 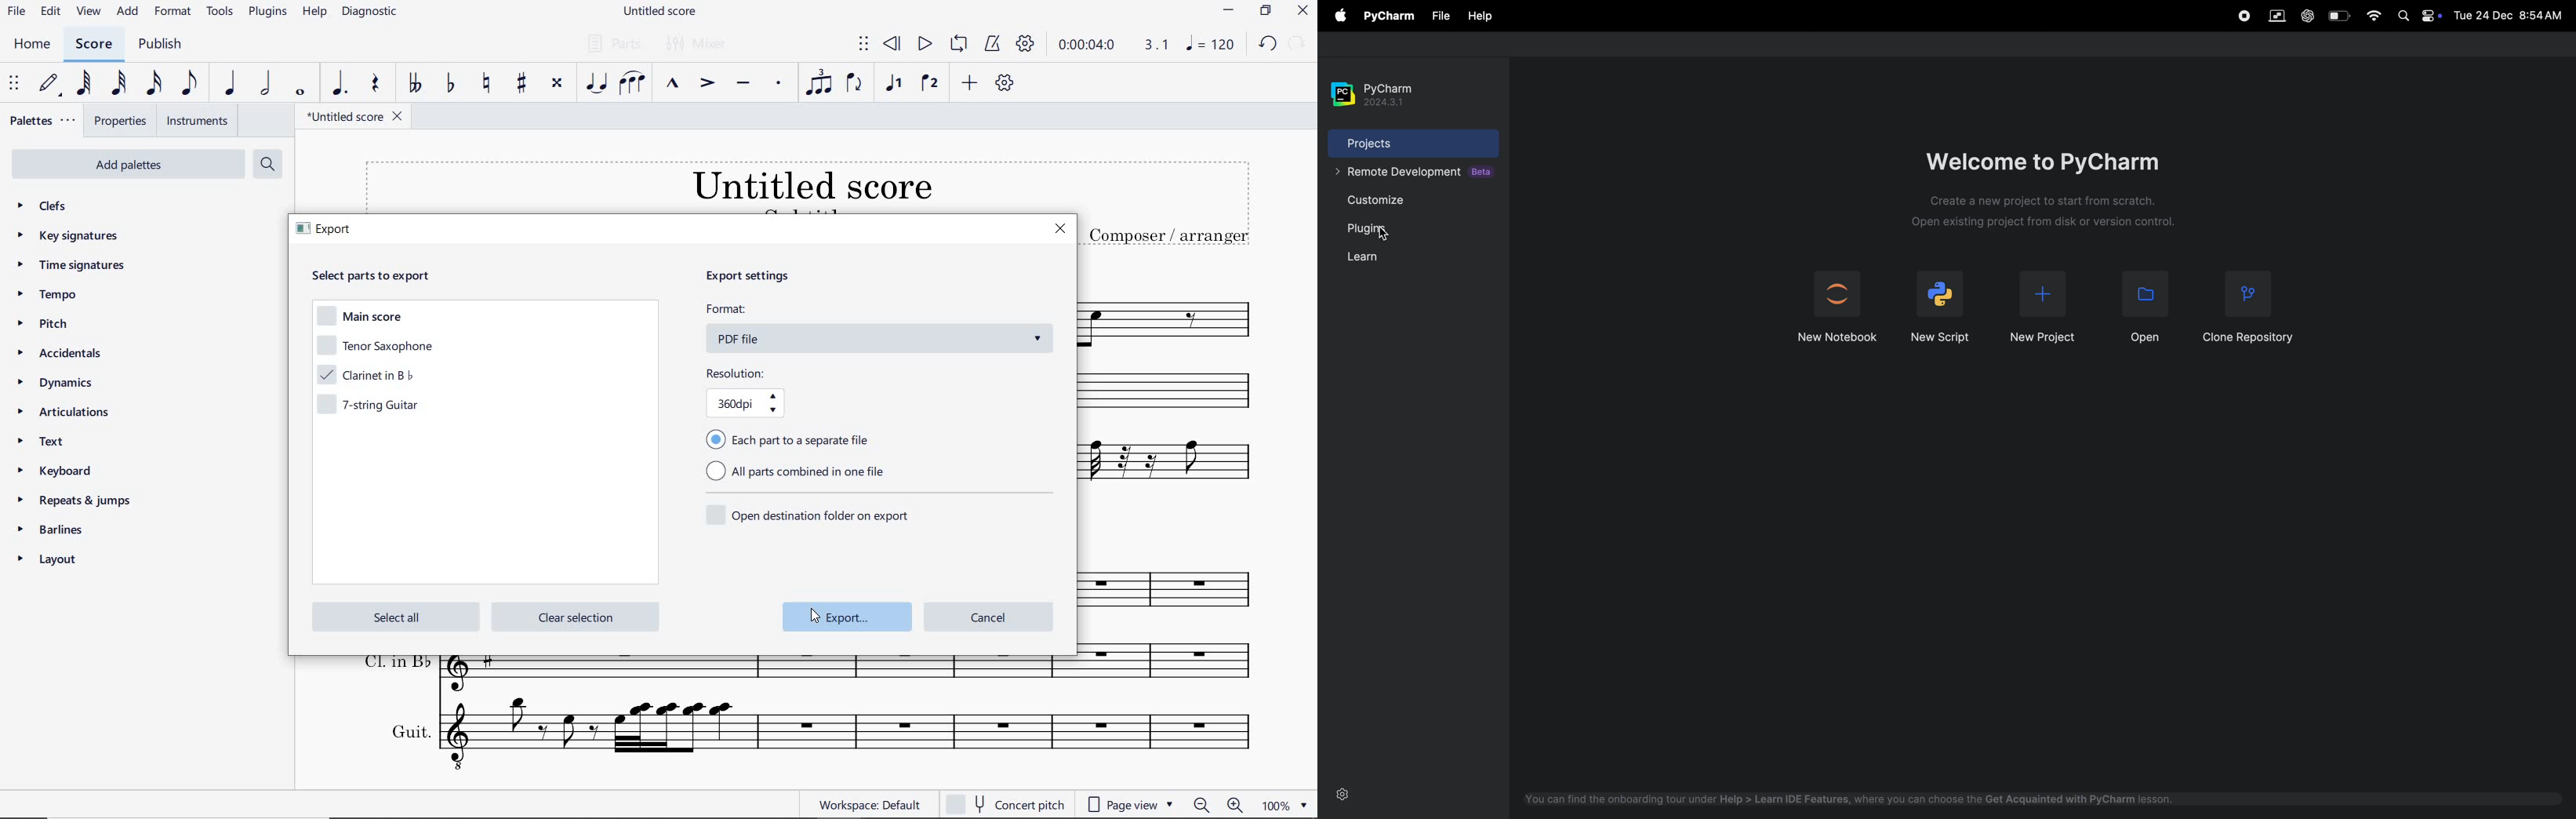 What do you see at coordinates (1381, 229) in the screenshot?
I see `plugins` at bounding box center [1381, 229].